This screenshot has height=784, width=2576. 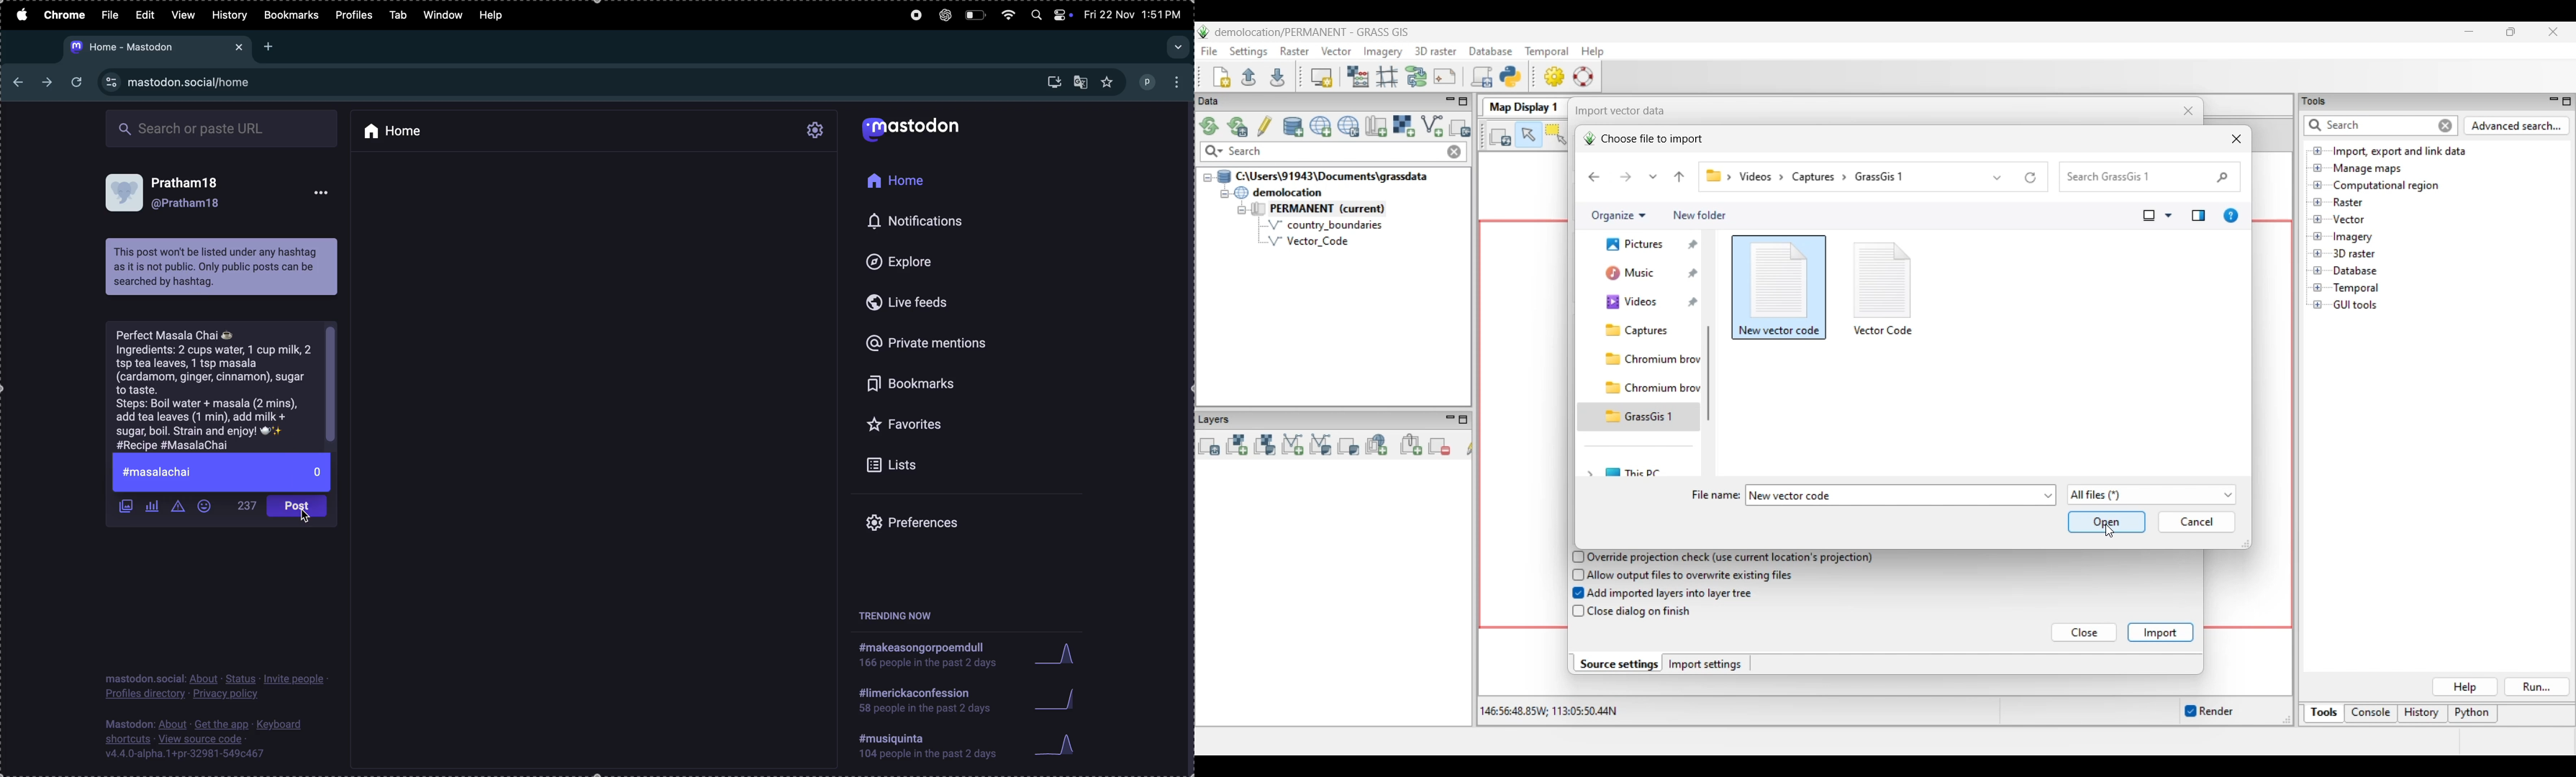 What do you see at coordinates (973, 13) in the screenshot?
I see `battery` at bounding box center [973, 13].